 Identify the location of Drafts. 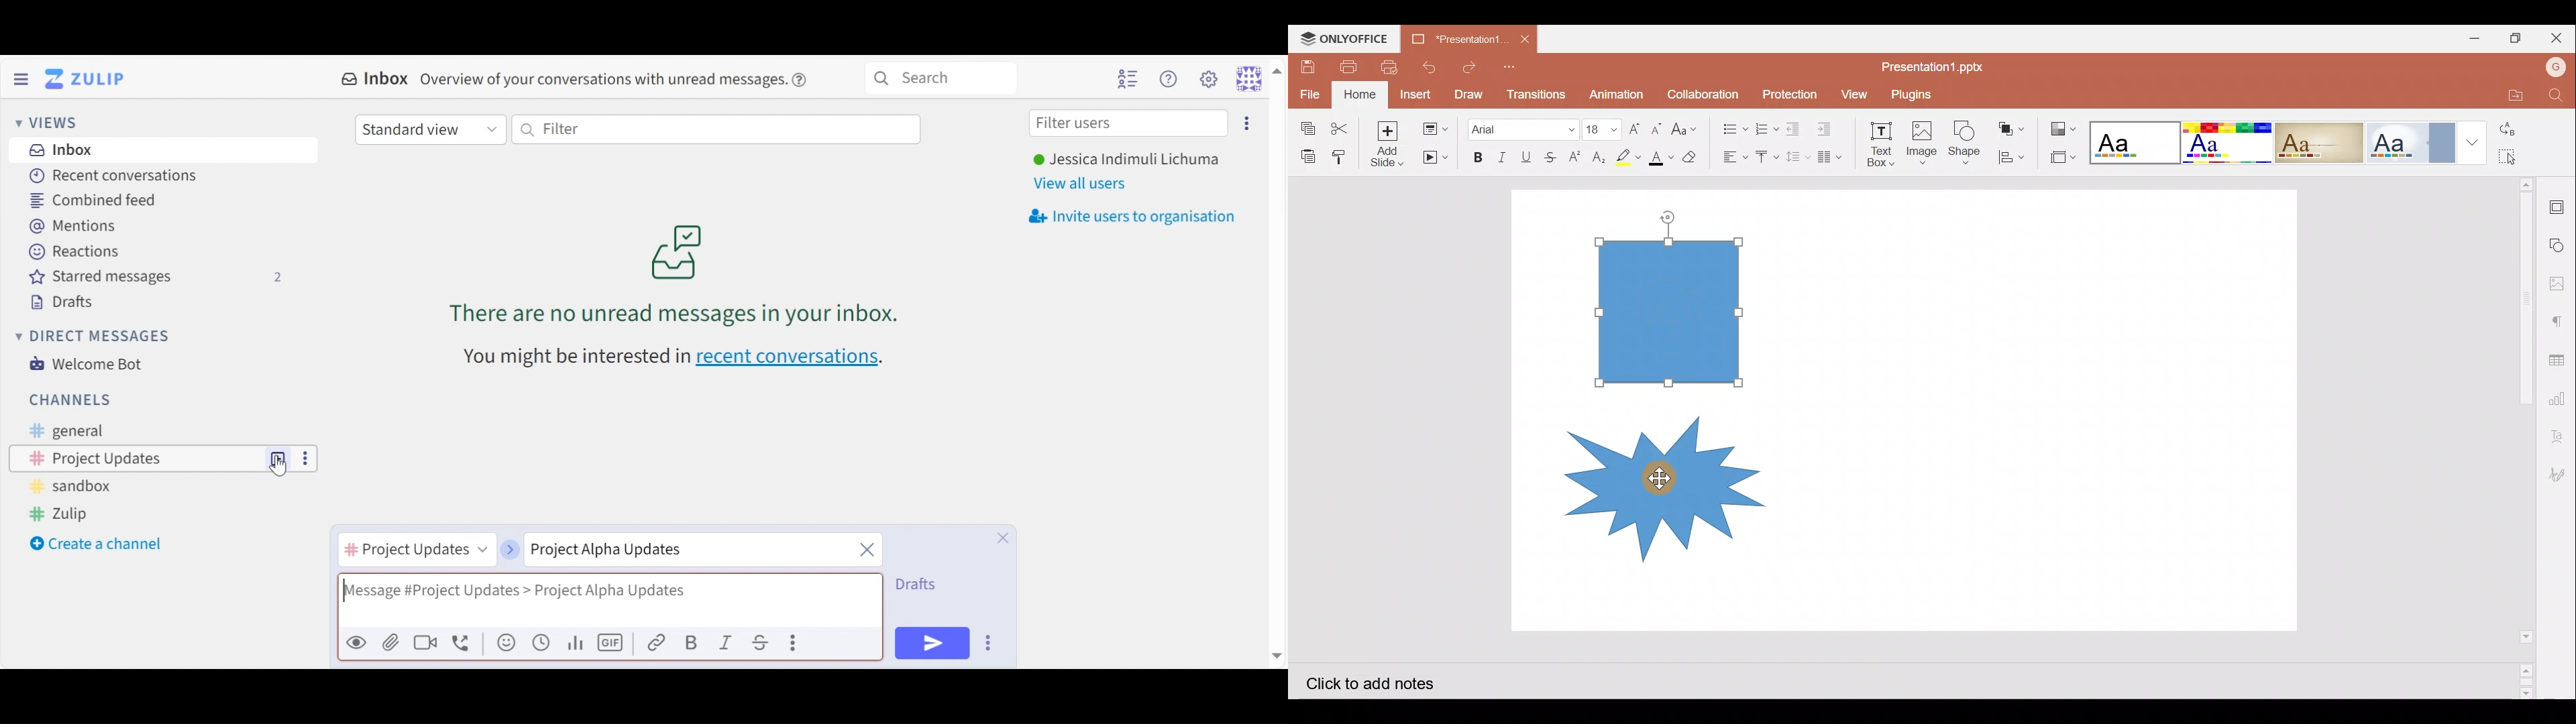
(920, 584).